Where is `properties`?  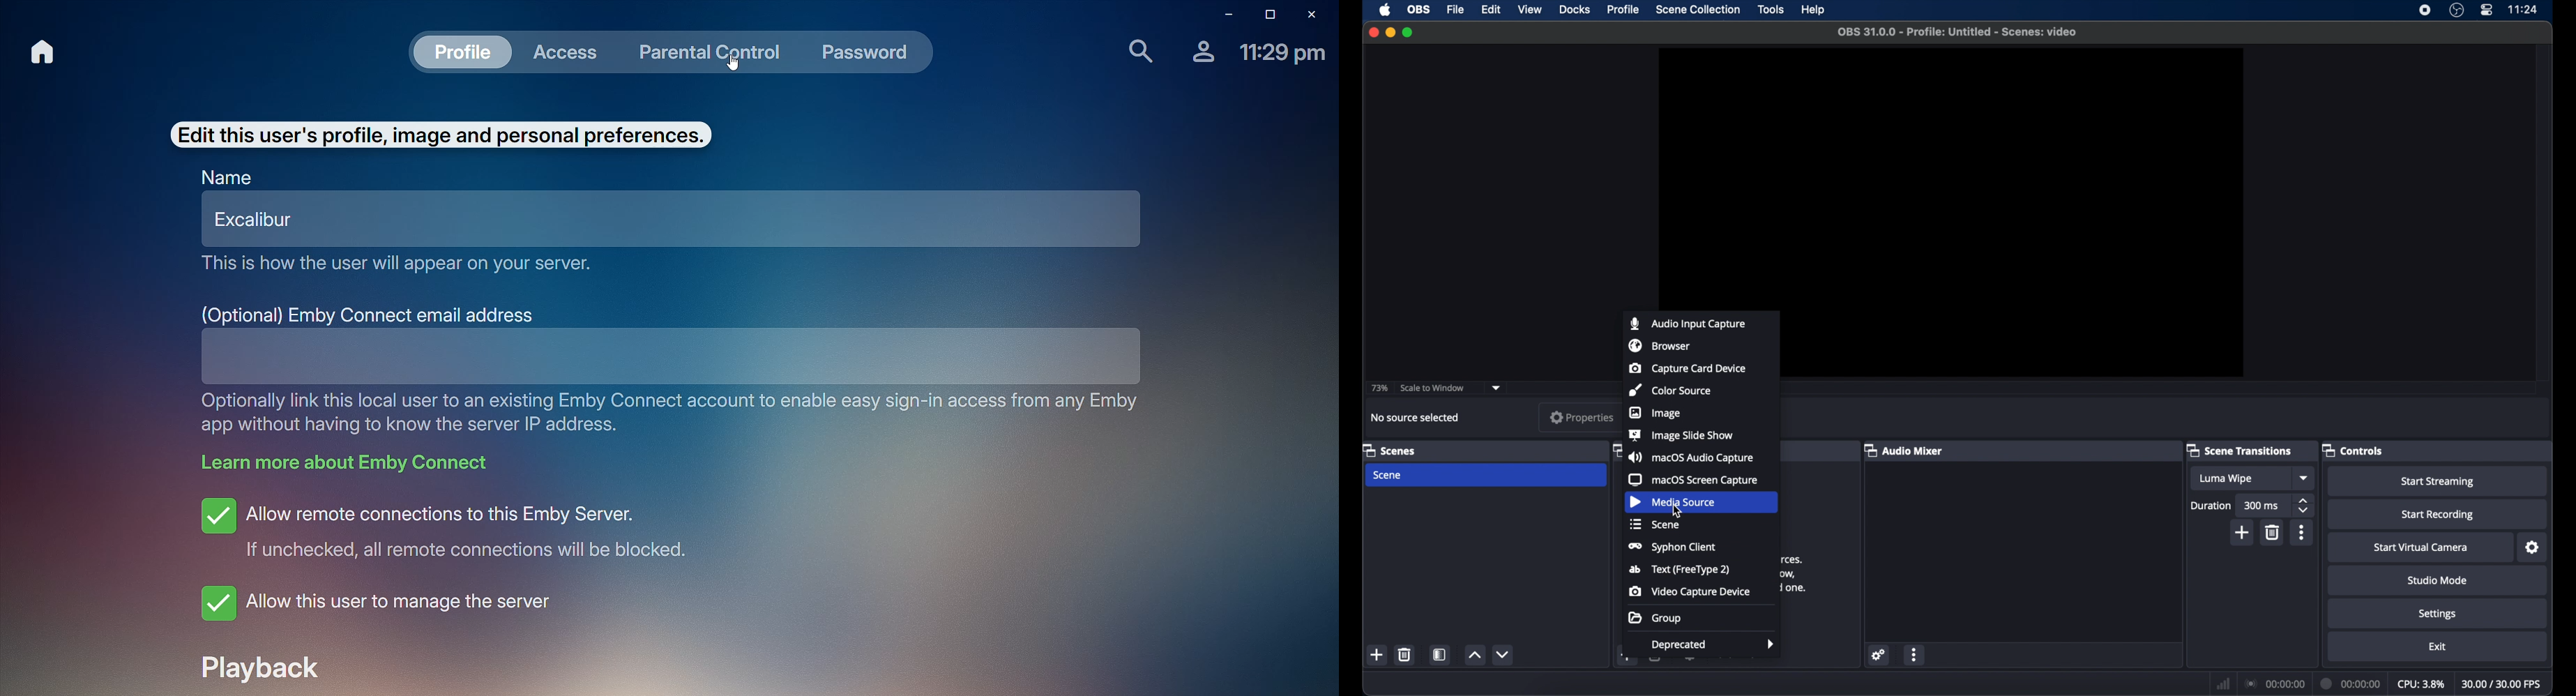 properties is located at coordinates (1582, 417).